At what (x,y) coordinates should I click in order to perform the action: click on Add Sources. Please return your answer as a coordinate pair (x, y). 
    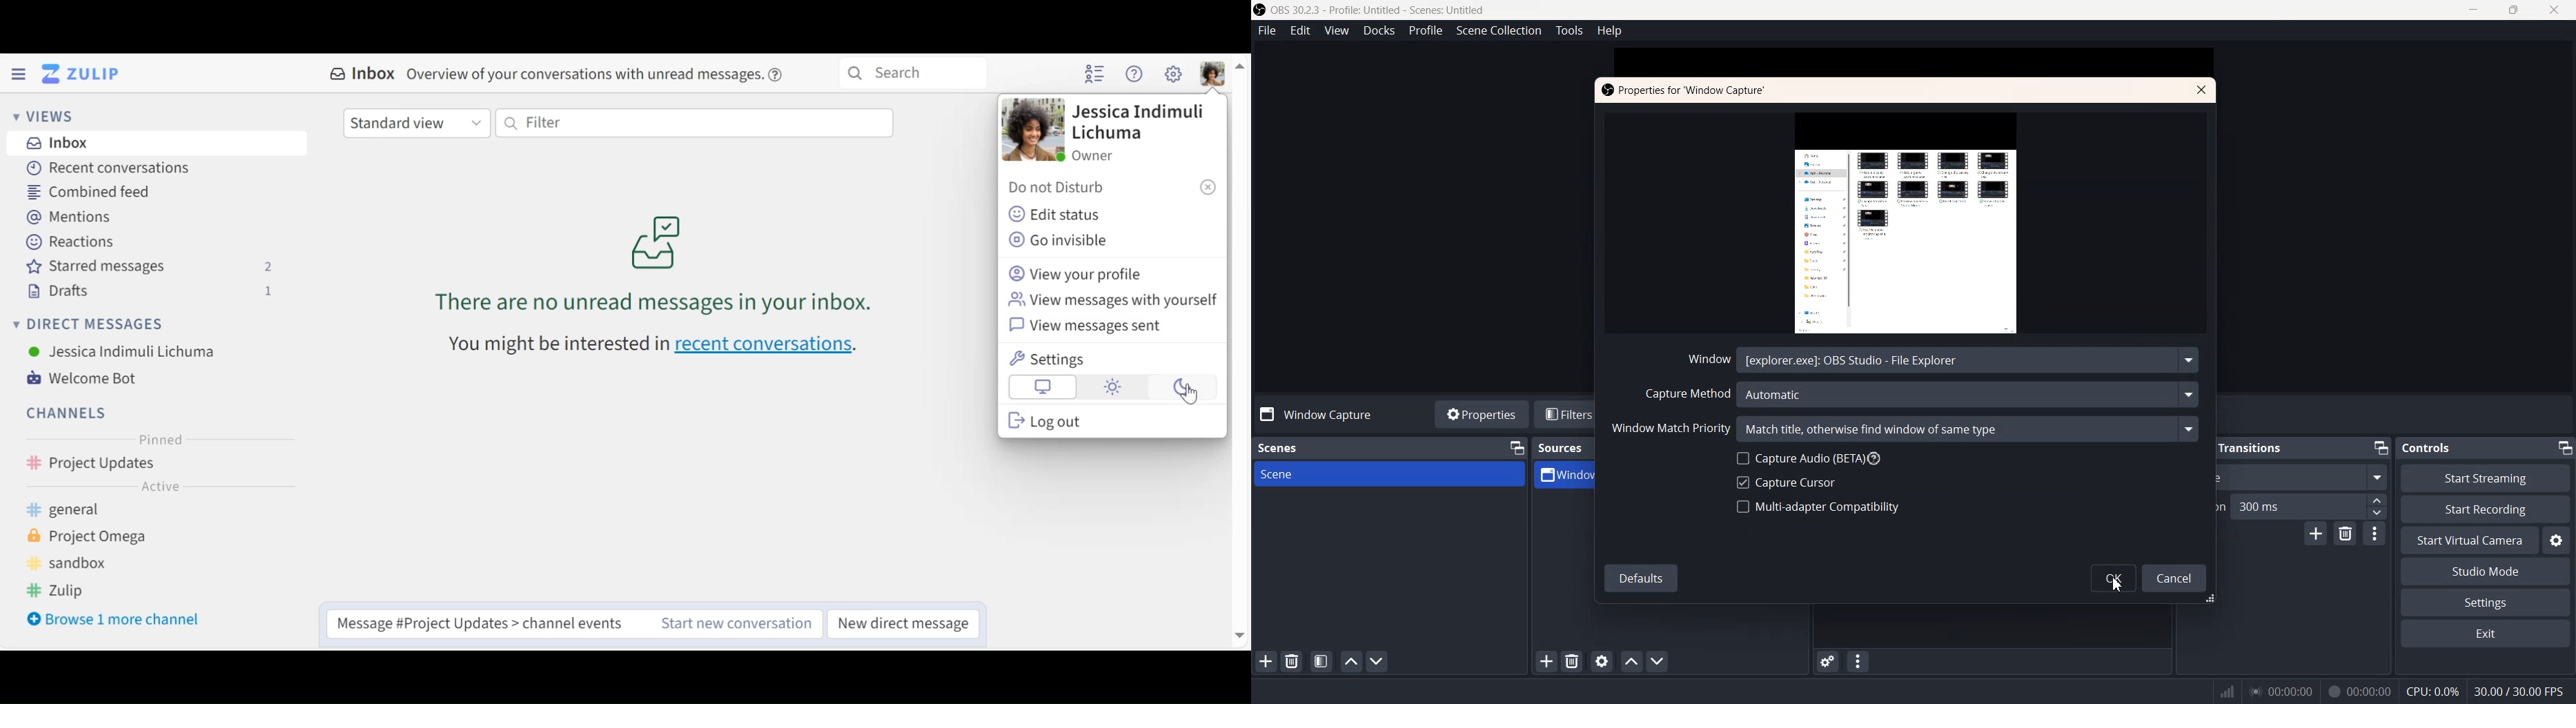
    Looking at the image, I should click on (1547, 661).